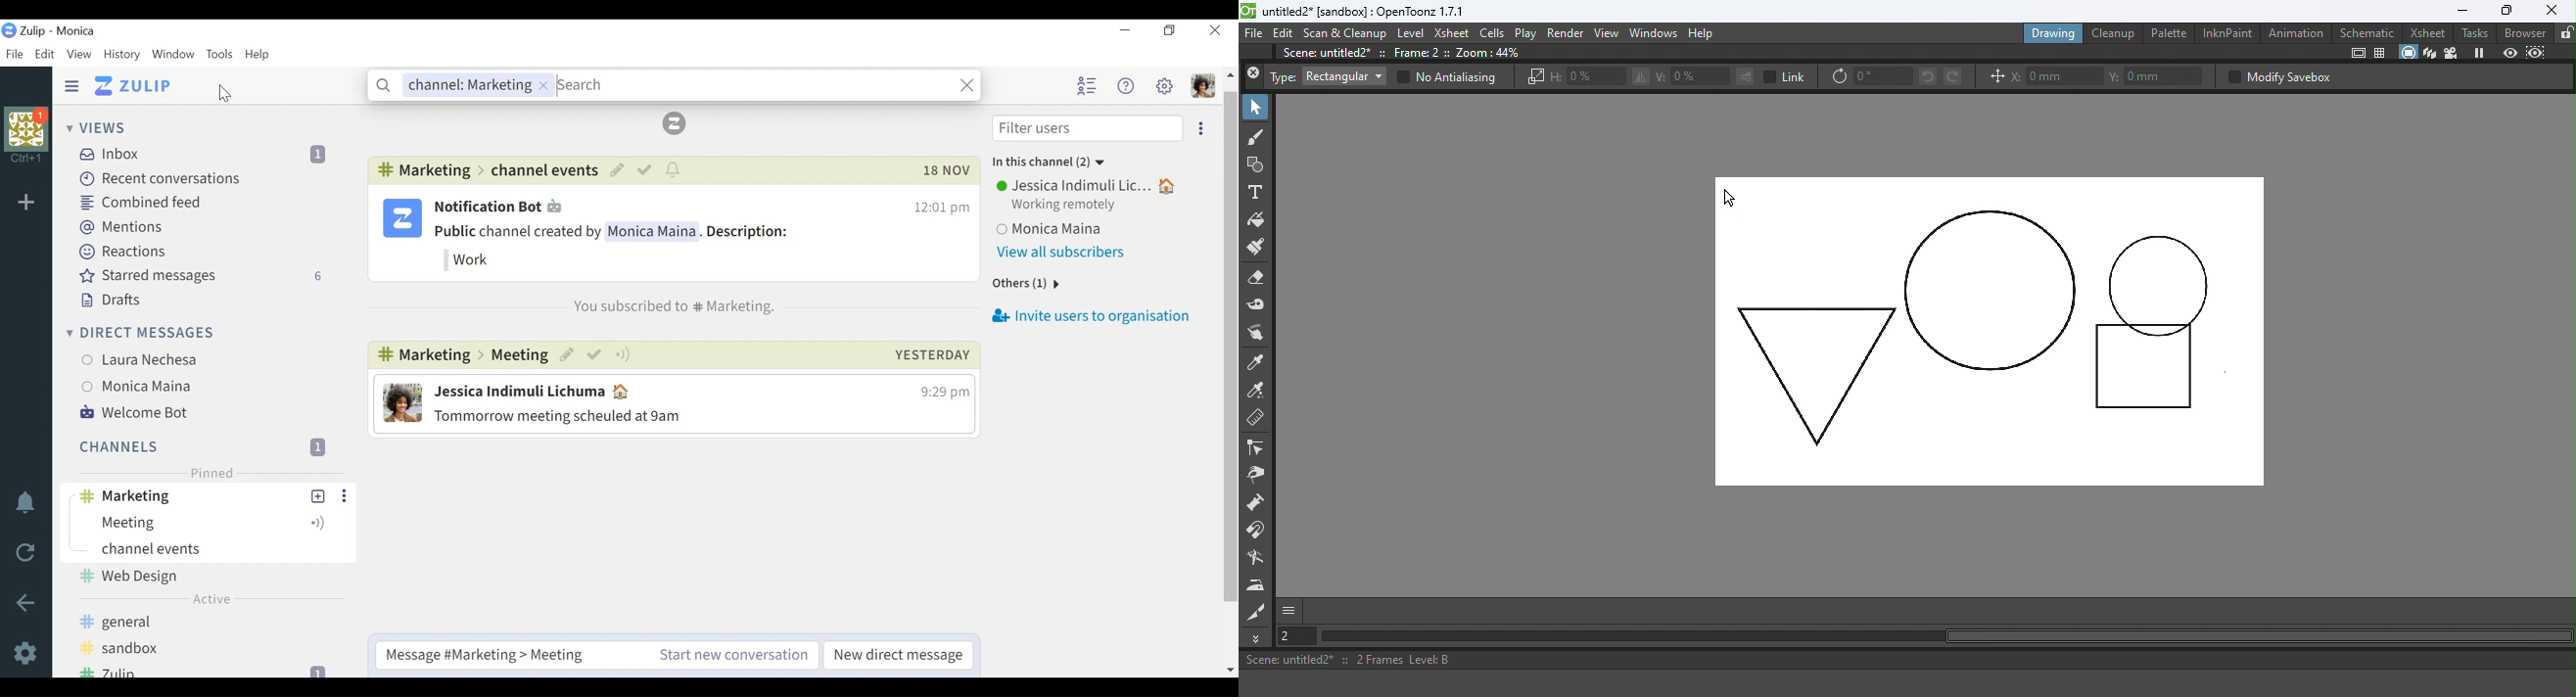 Image resolution: width=2576 pixels, height=700 pixels. What do you see at coordinates (1257, 449) in the screenshot?
I see `Control point editor tool` at bounding box center [1257, 449].